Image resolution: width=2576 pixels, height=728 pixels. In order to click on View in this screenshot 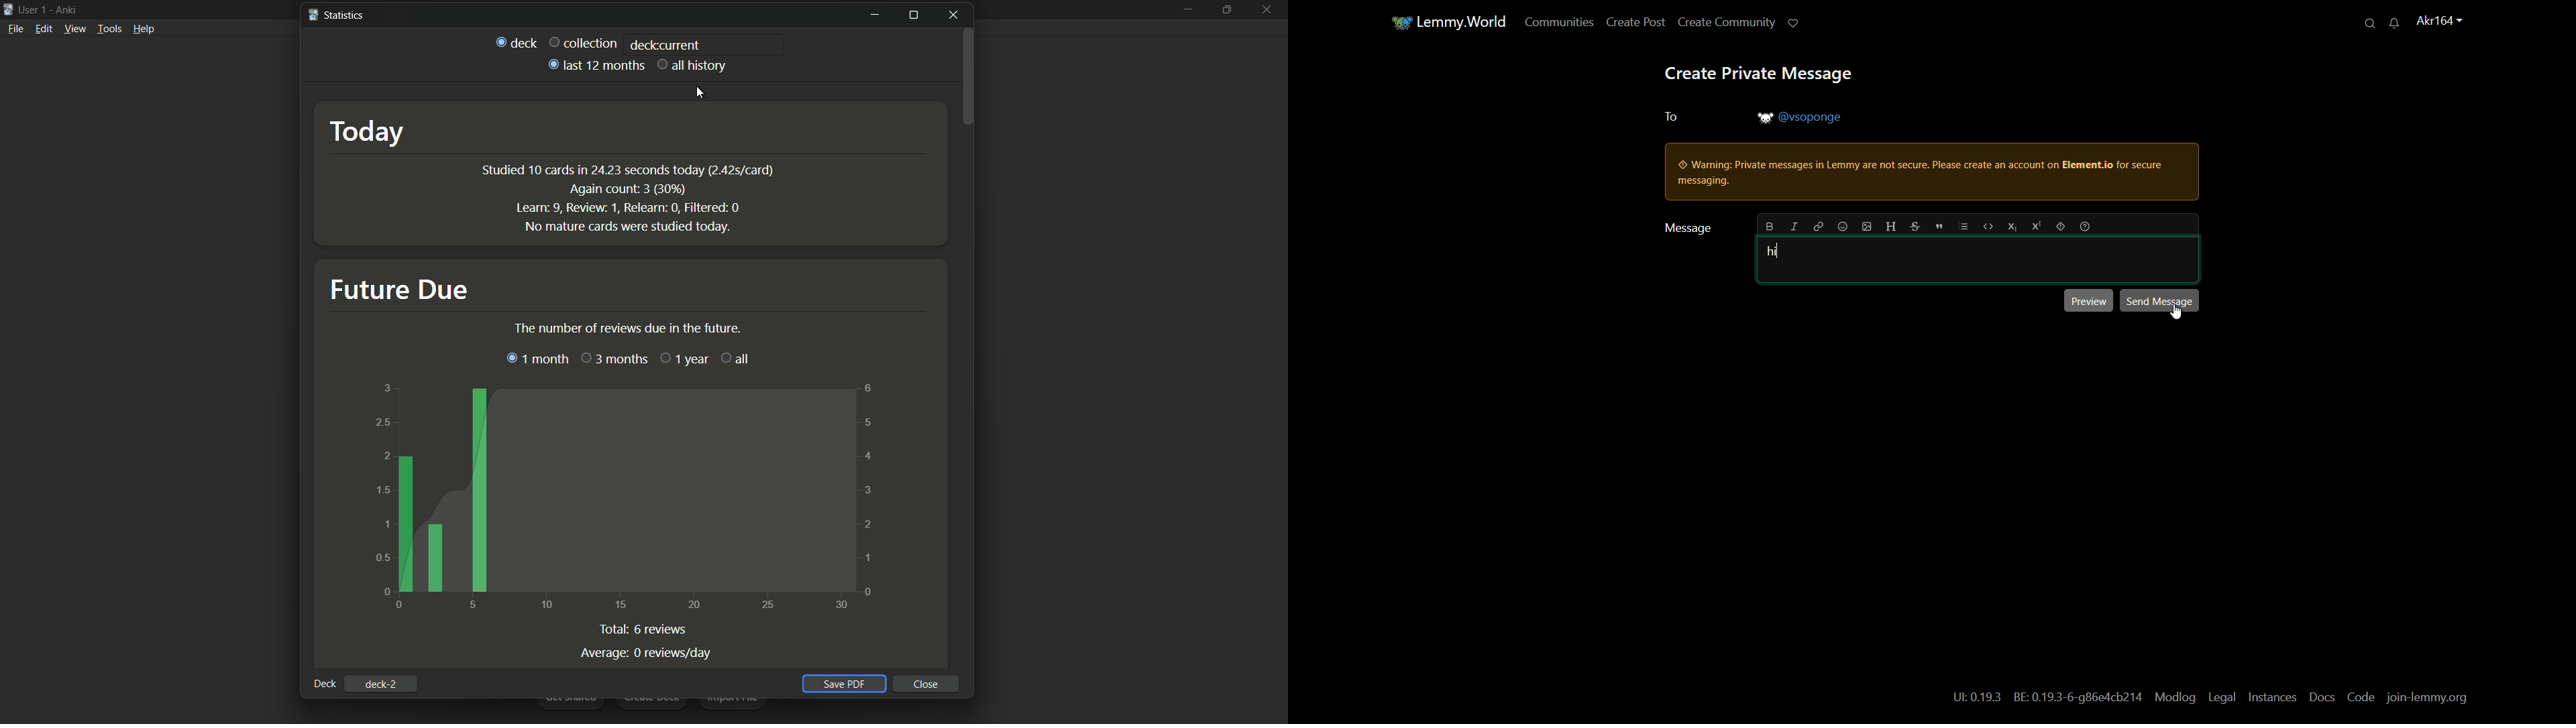, I will do `click(75, 32)`.